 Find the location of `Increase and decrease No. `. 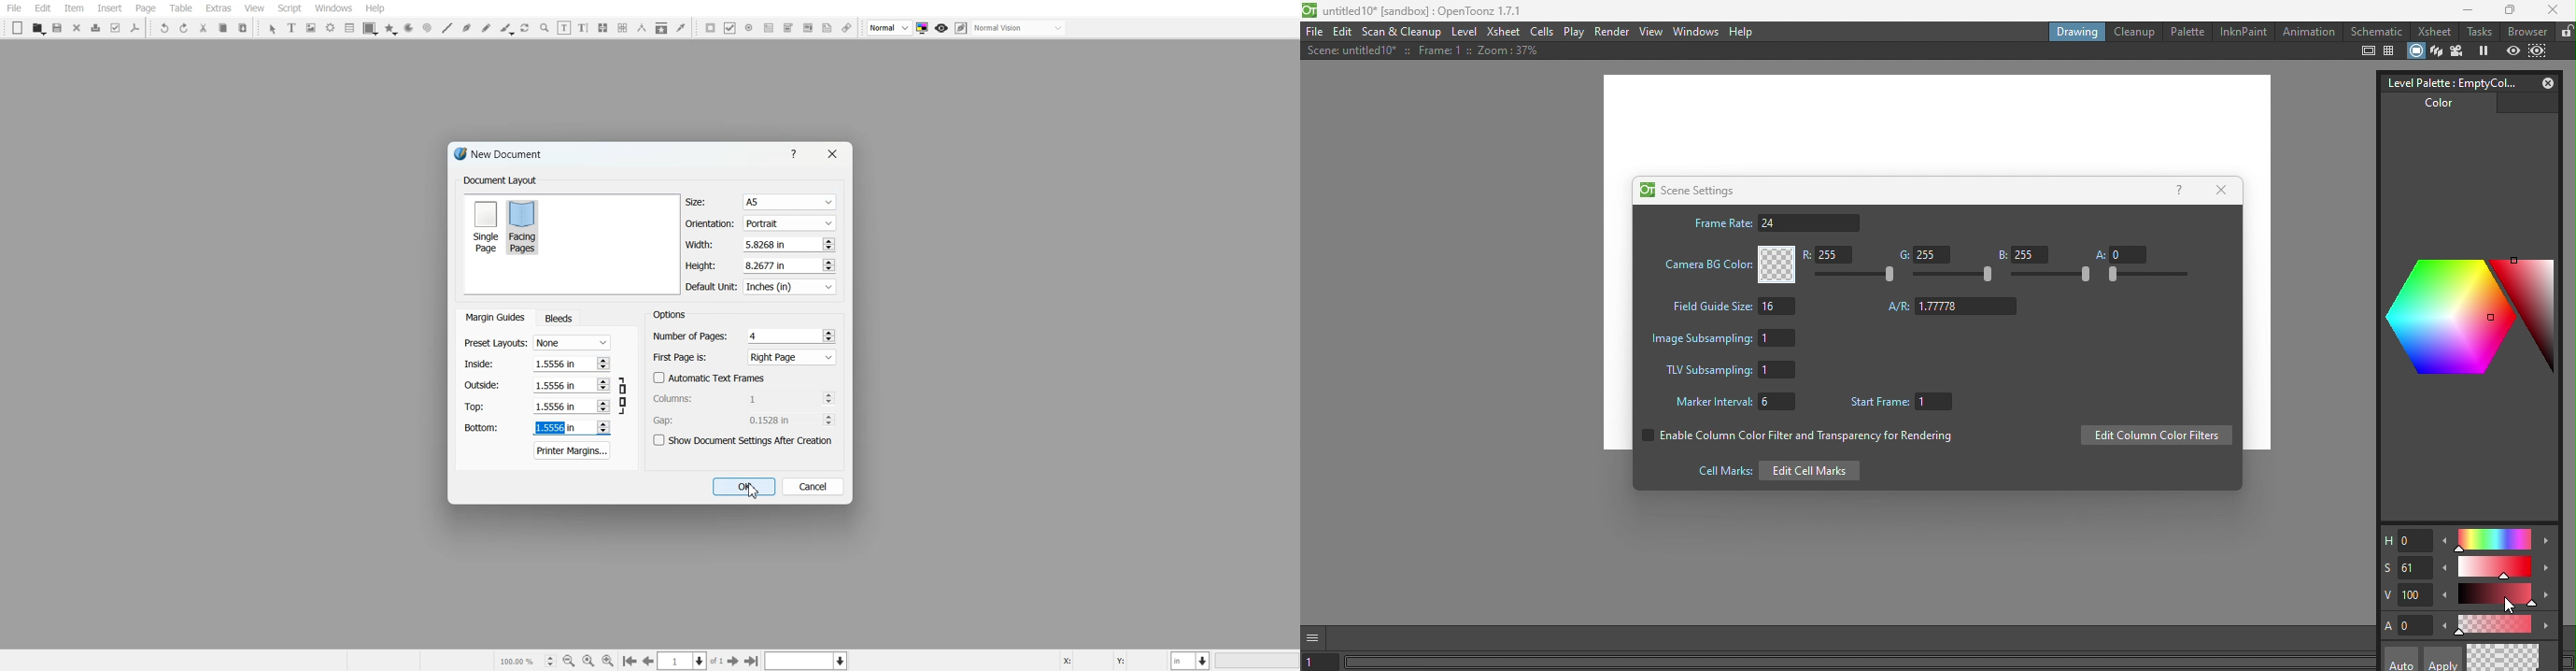

Increase and decrease No.  is located at coordinates (829, 420).